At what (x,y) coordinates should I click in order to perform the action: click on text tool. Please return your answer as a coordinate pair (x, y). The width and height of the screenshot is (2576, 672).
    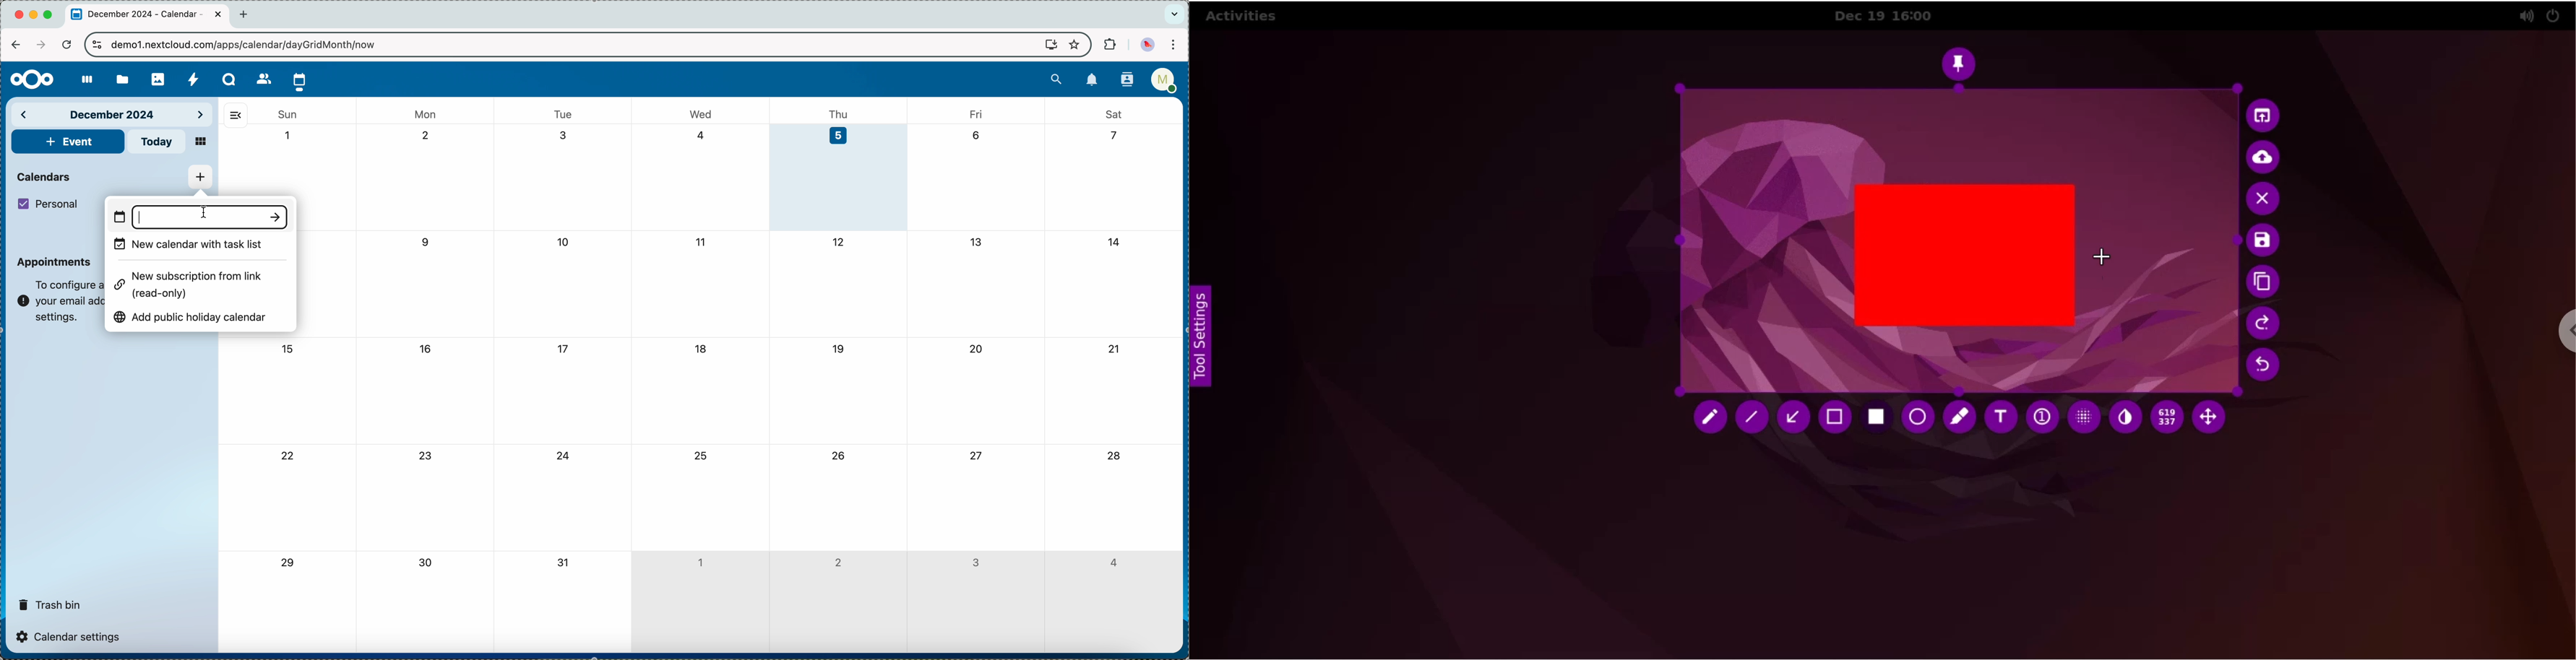
    Looking at the image, I should click on (2000, 418).